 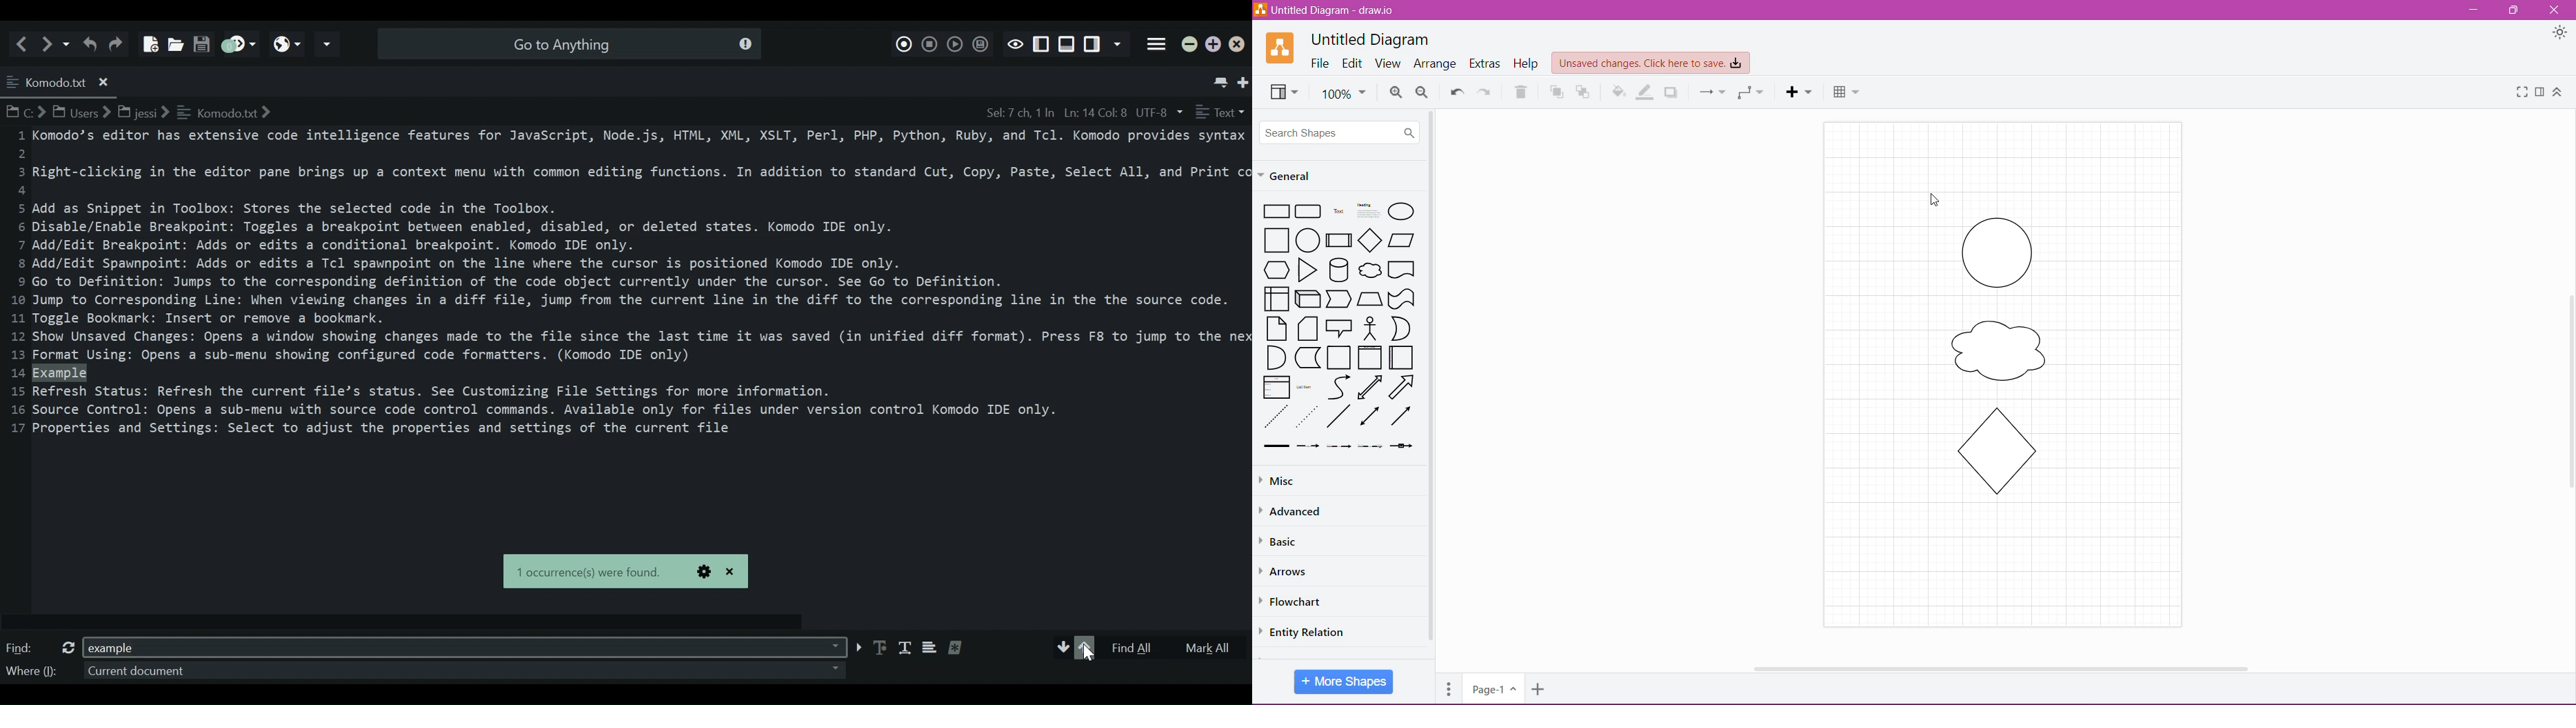 What do you see at coordinates (1288, 570) in the screenshot?
I see `Arrows` at bounding box center [1288, 570].